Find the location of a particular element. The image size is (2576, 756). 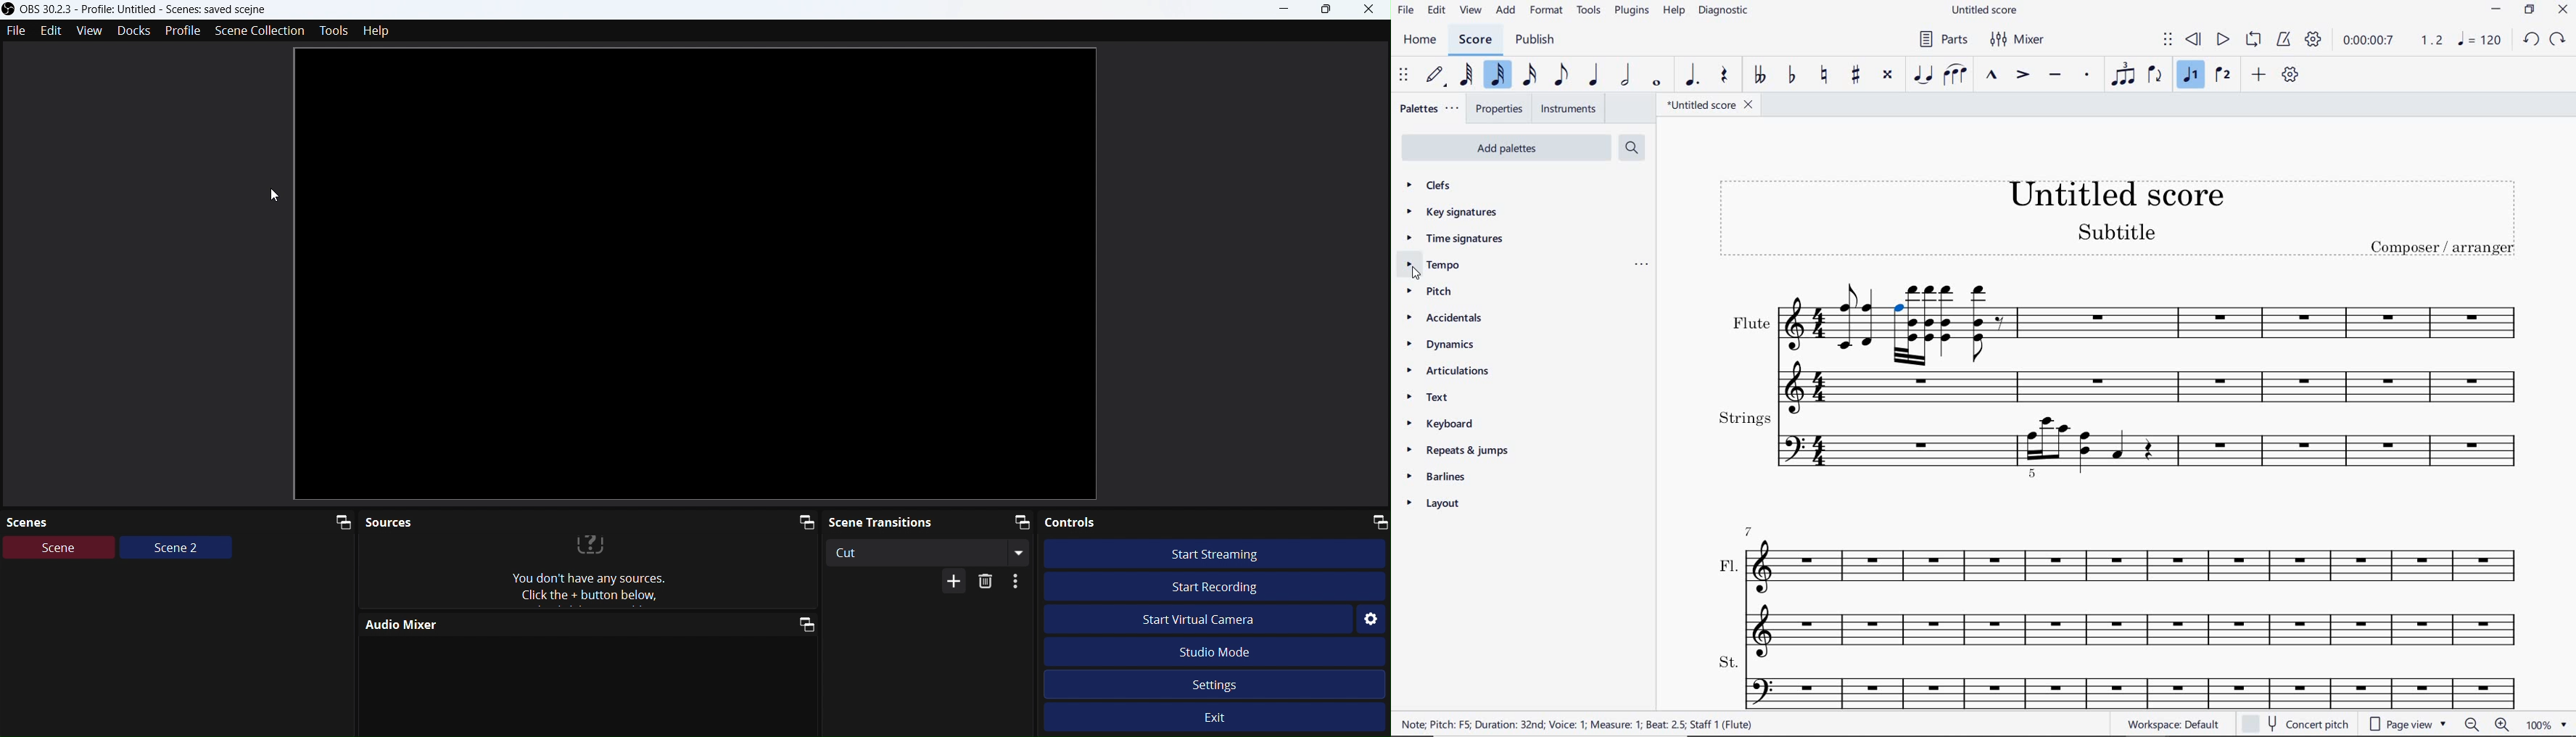

Scenecollection is located at coordinates (260, 32).